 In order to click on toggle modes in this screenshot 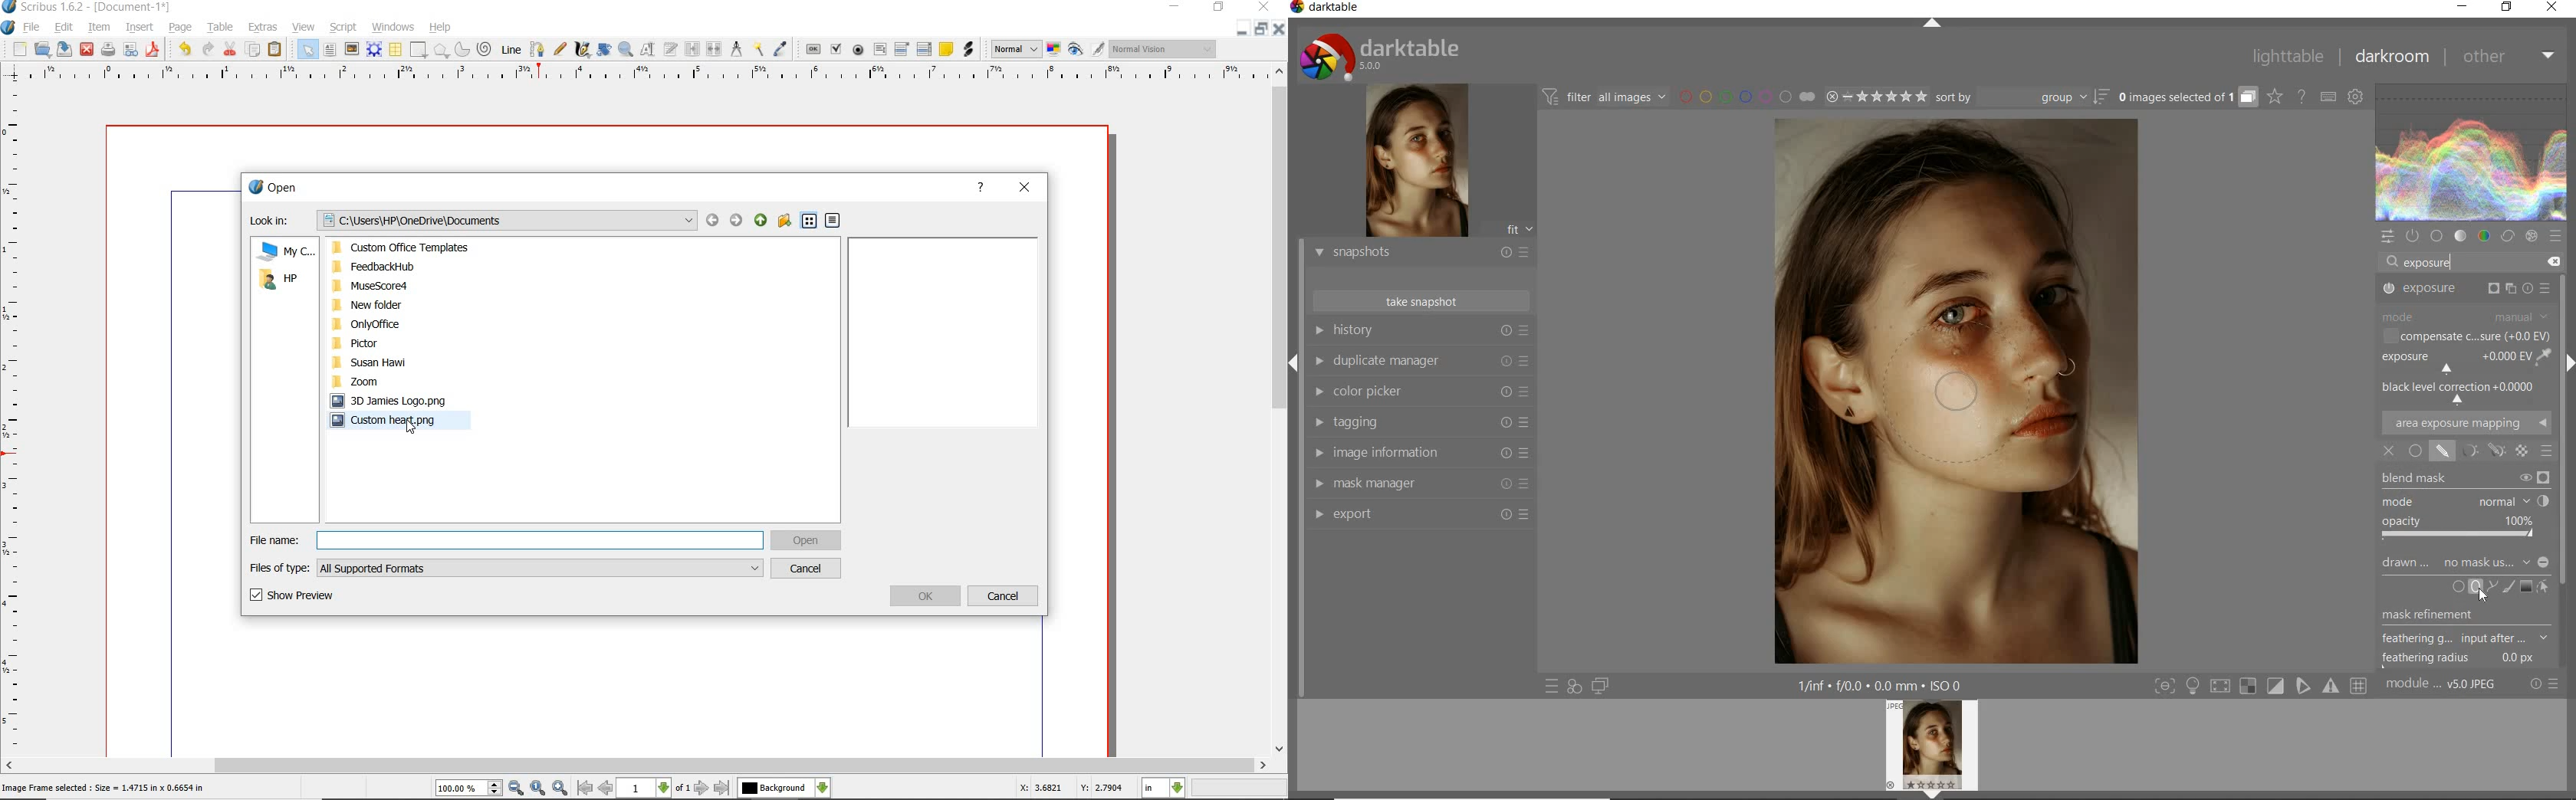, I will do `click(2261, 687)`.